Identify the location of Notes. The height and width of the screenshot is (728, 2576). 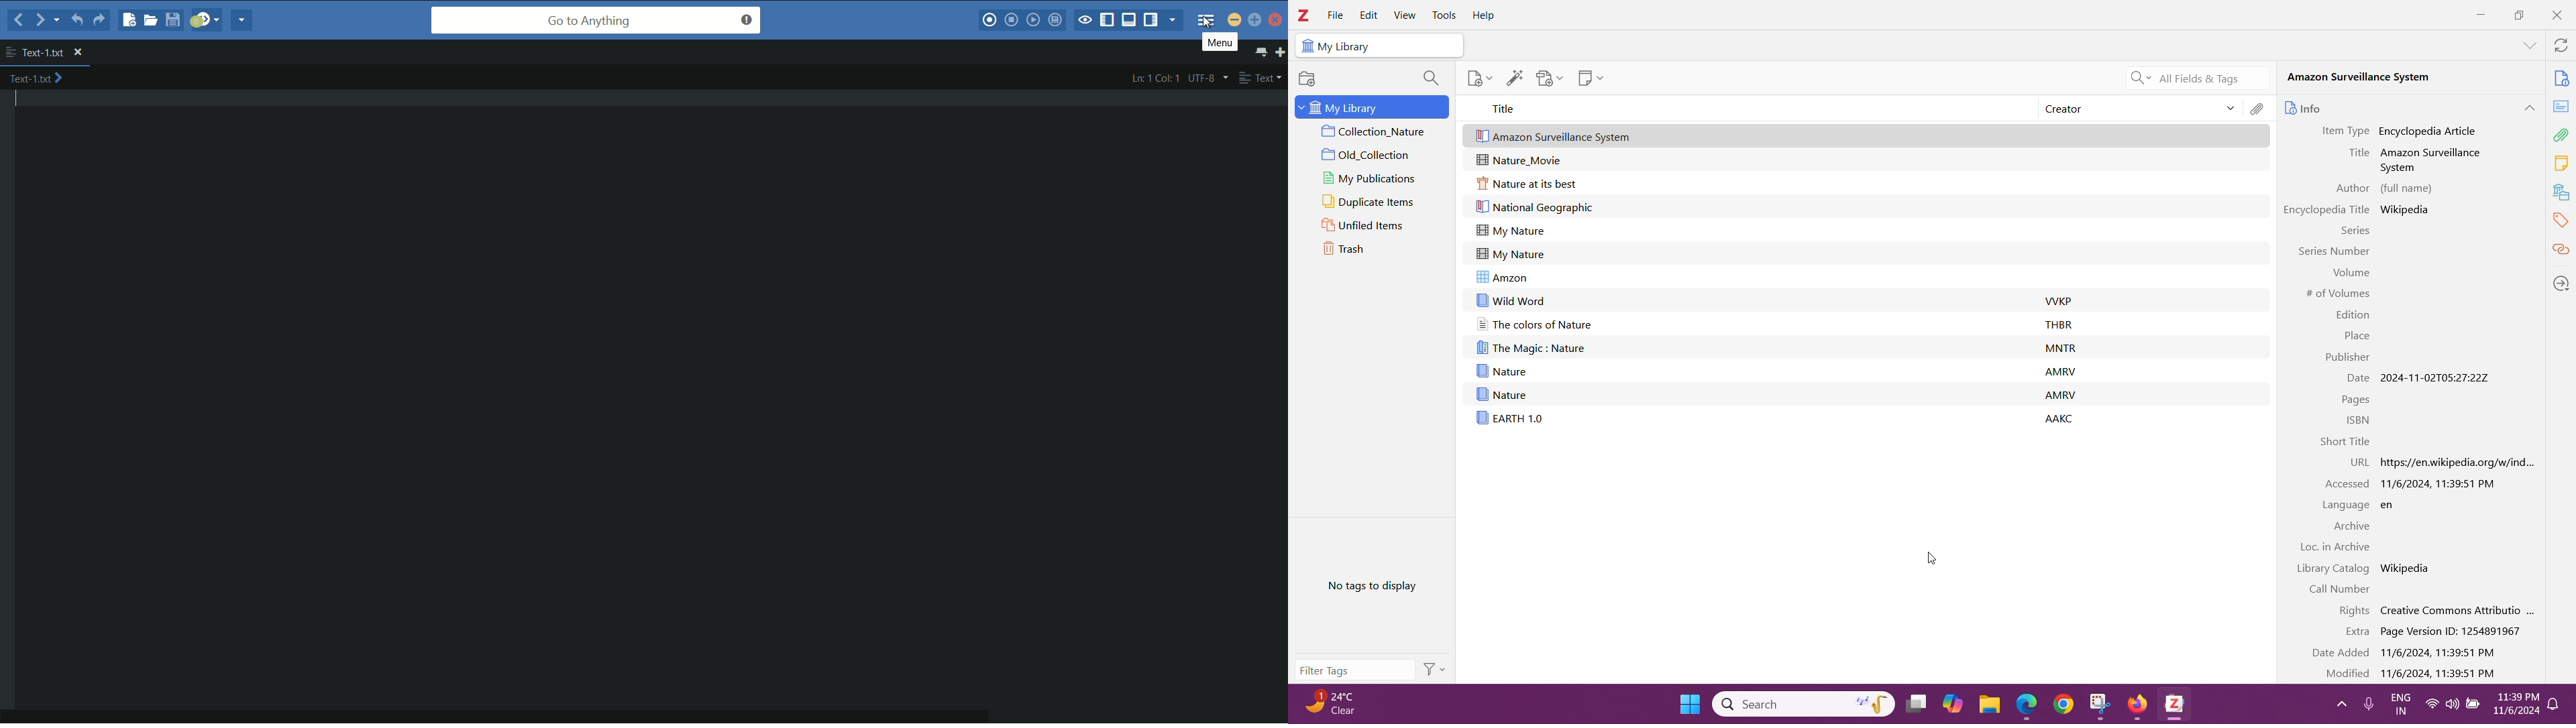
(2561, 164).